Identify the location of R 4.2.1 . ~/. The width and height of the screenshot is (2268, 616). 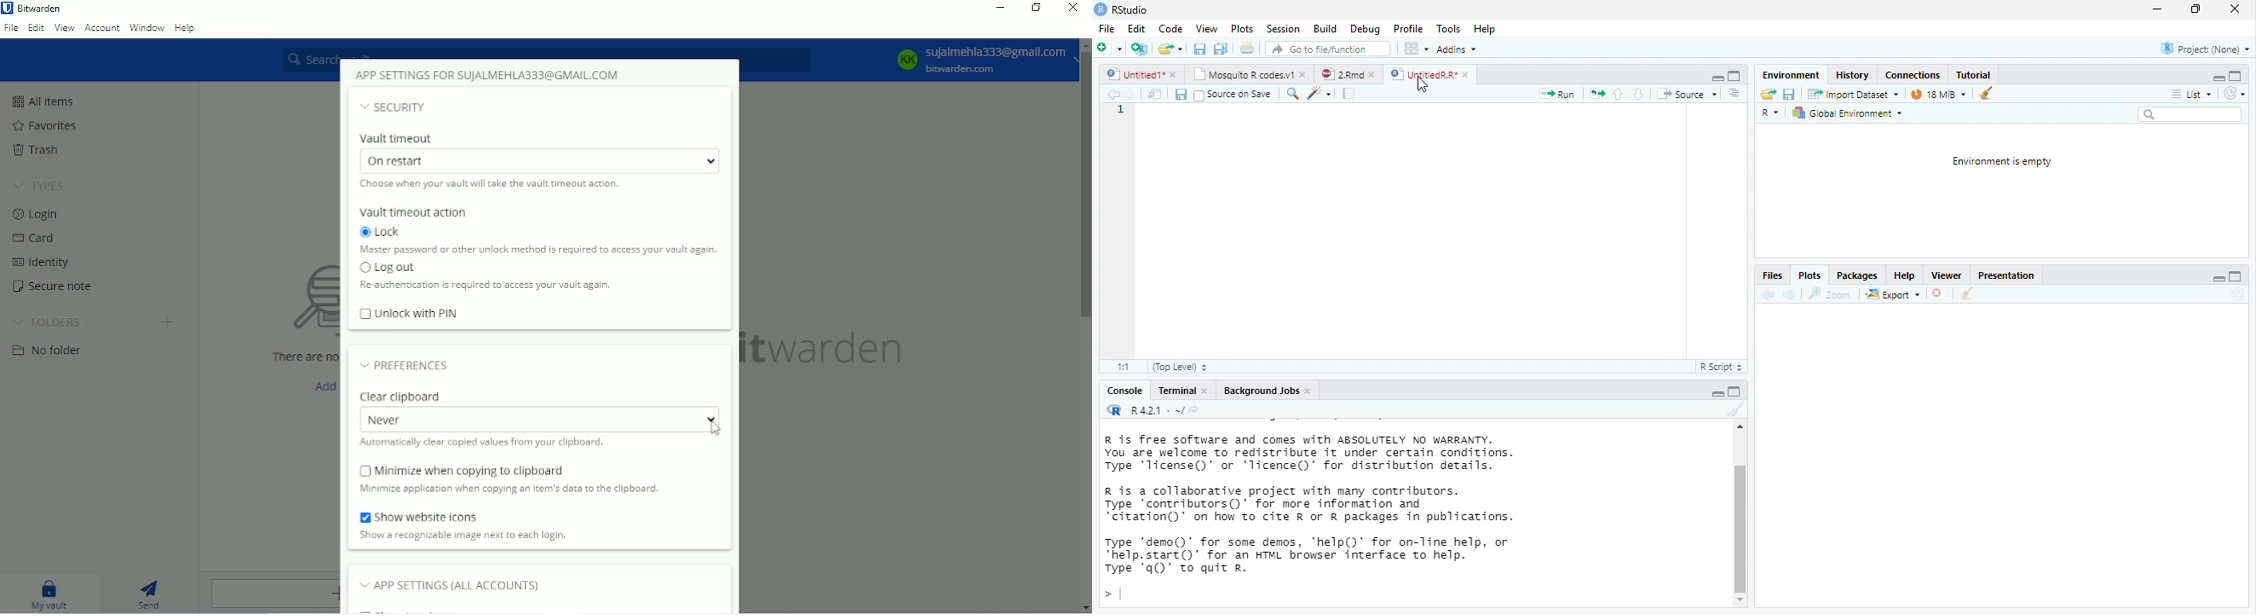
(1155, 409).